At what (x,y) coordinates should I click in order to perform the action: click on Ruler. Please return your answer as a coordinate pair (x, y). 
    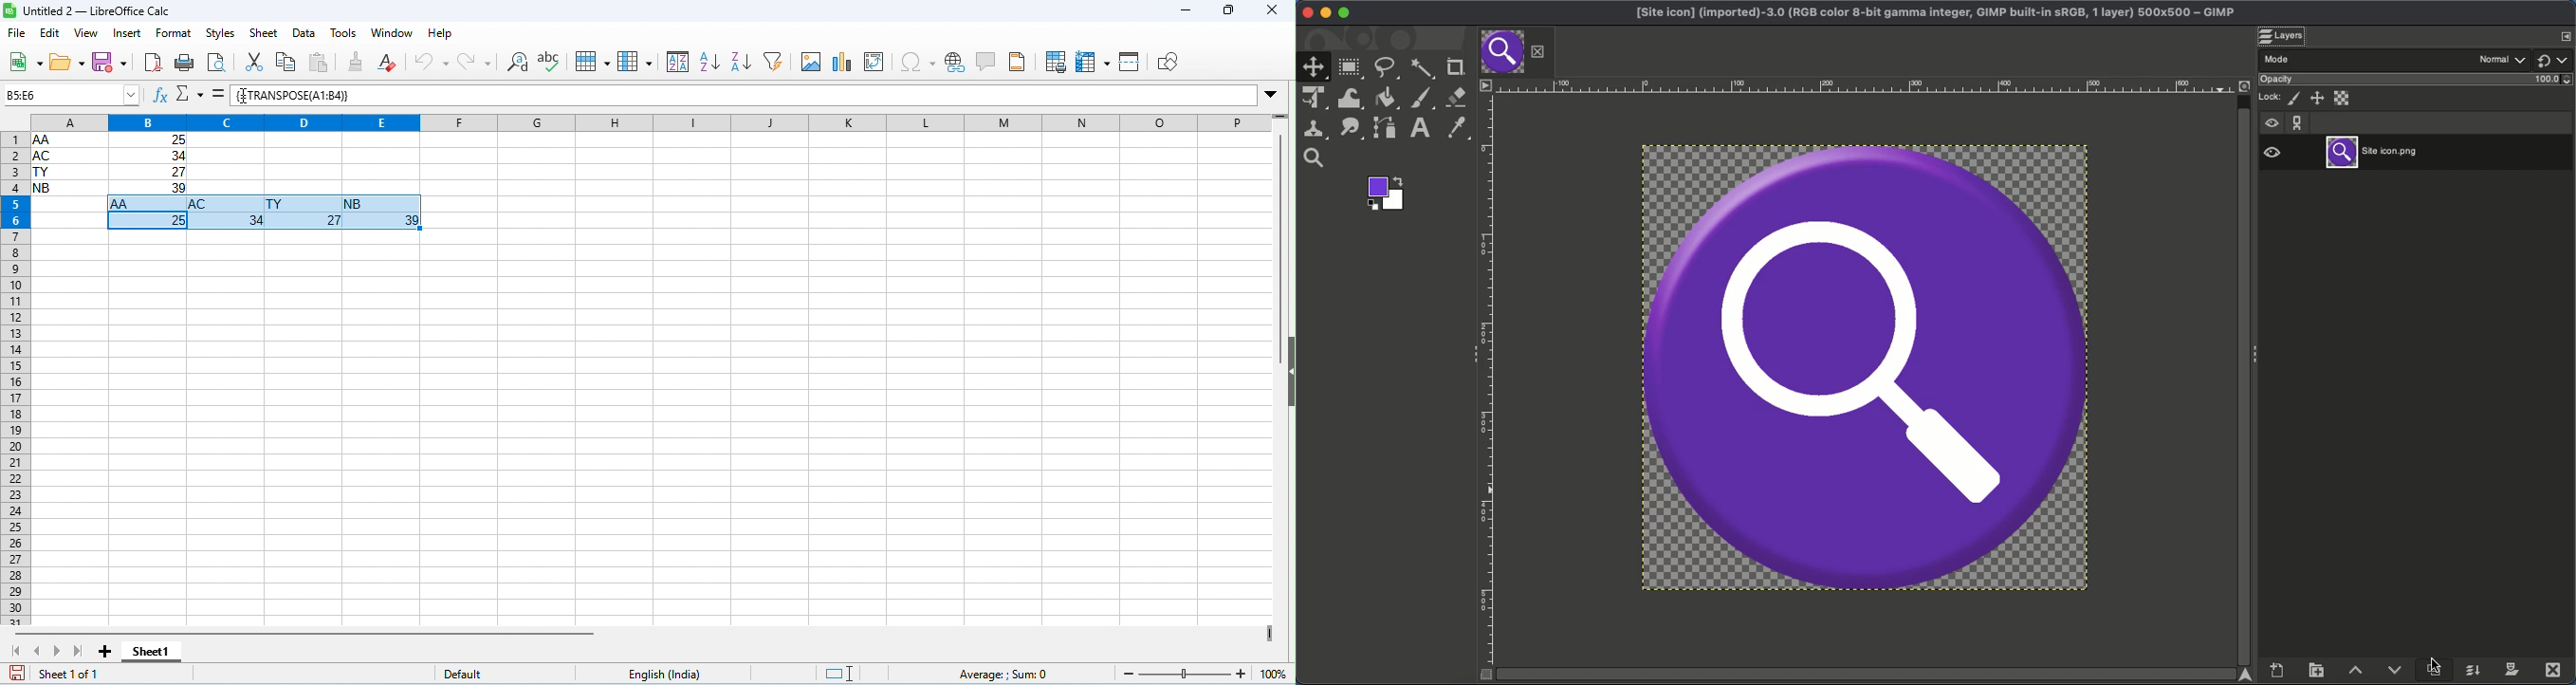
    Looking at the image, I should click on (1867, 85).